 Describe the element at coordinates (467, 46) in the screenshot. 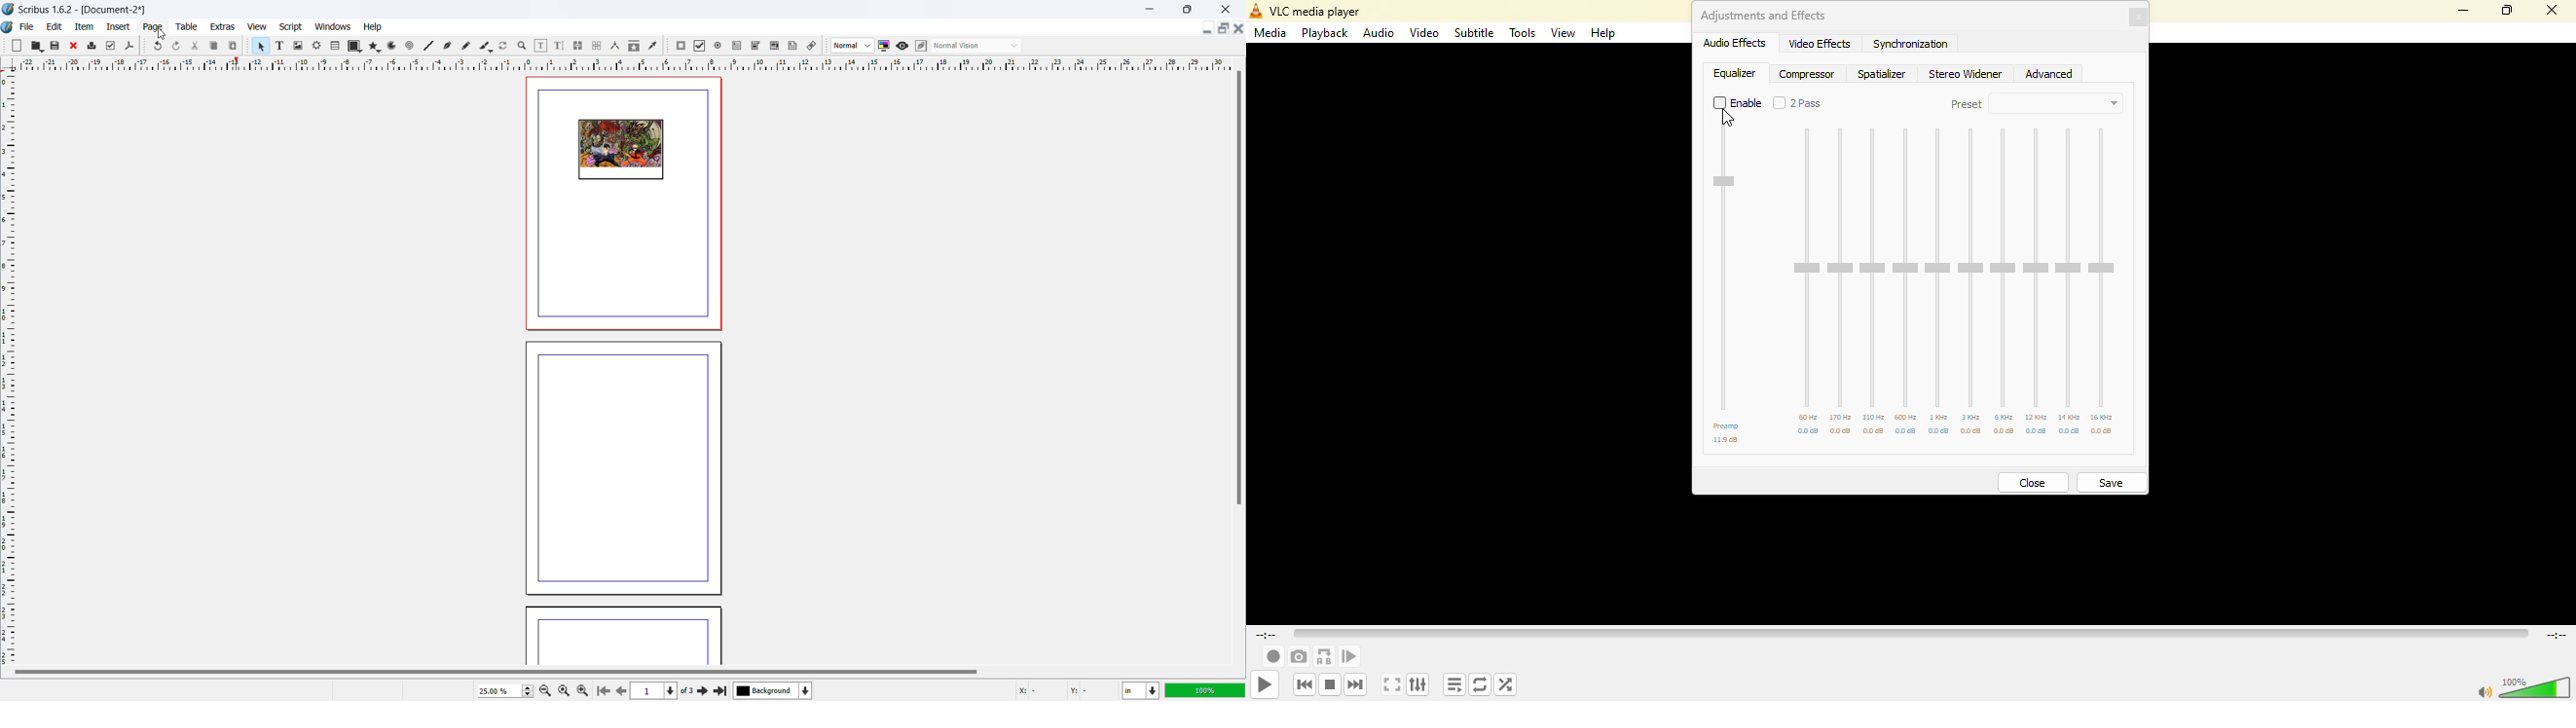

I see `freehand line` at that location.